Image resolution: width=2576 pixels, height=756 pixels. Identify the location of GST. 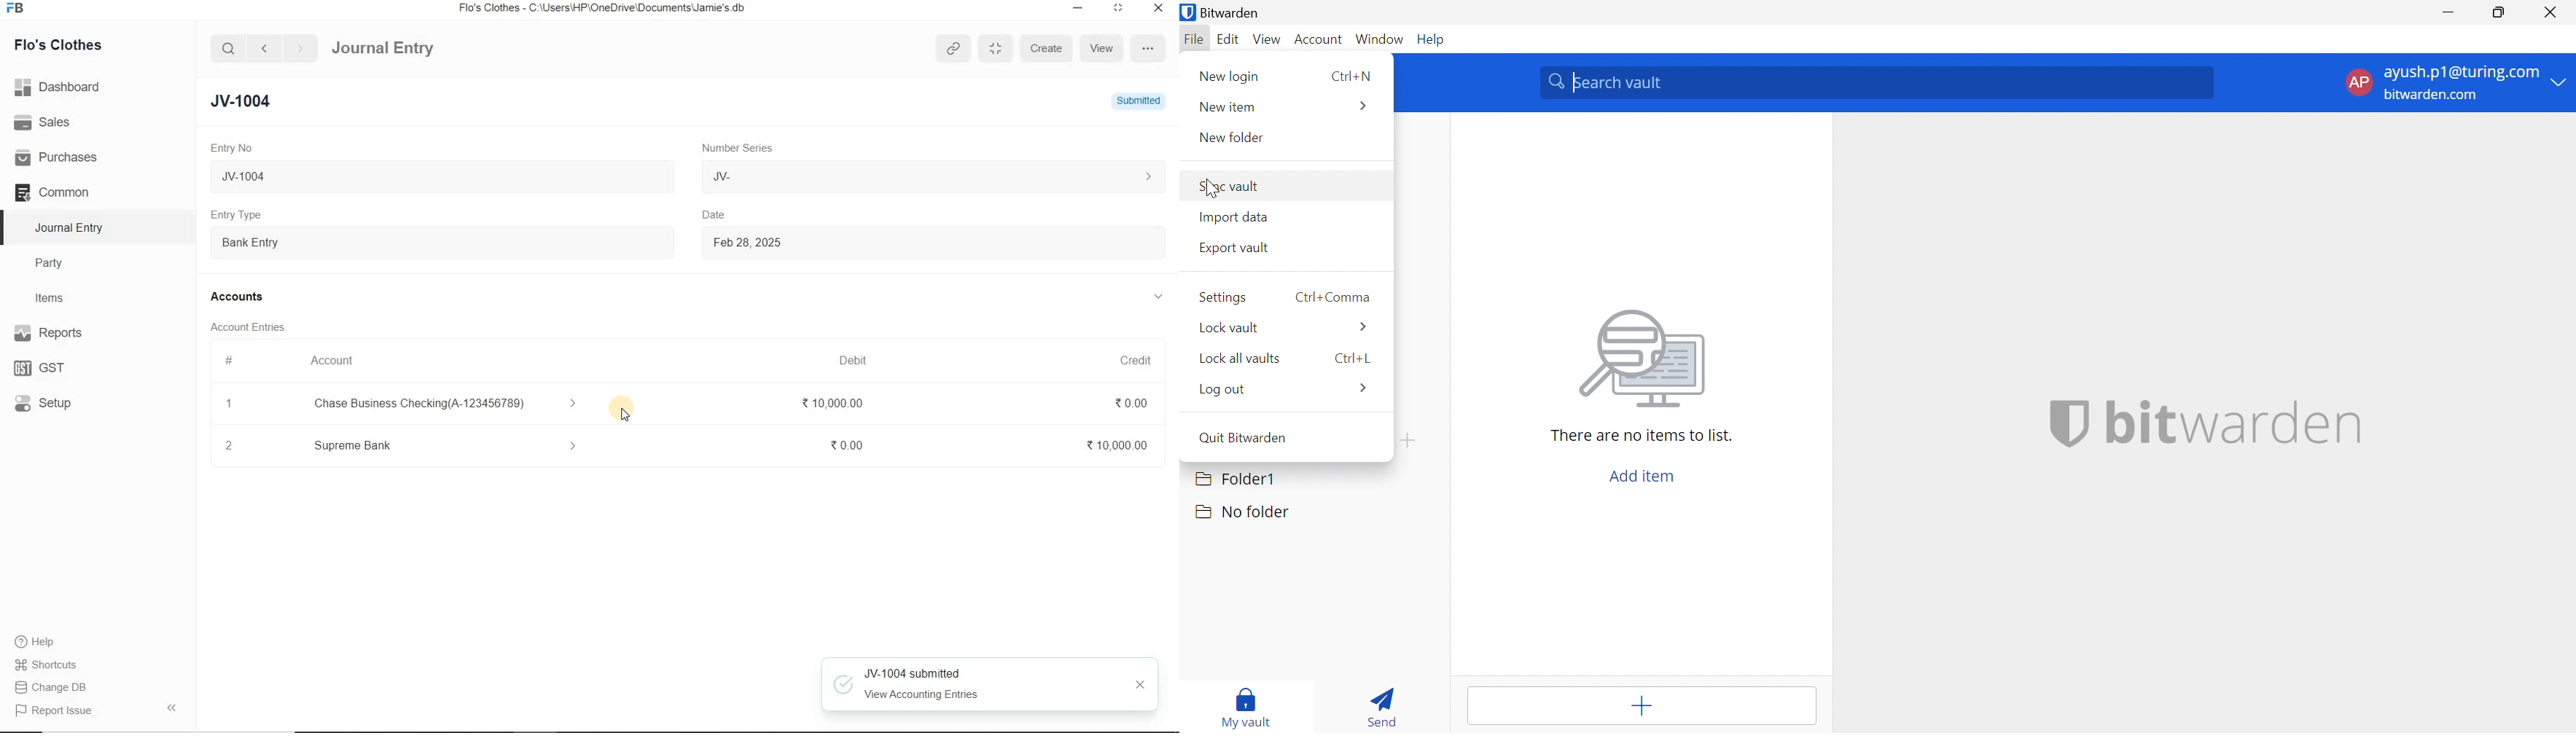
(46, 366).